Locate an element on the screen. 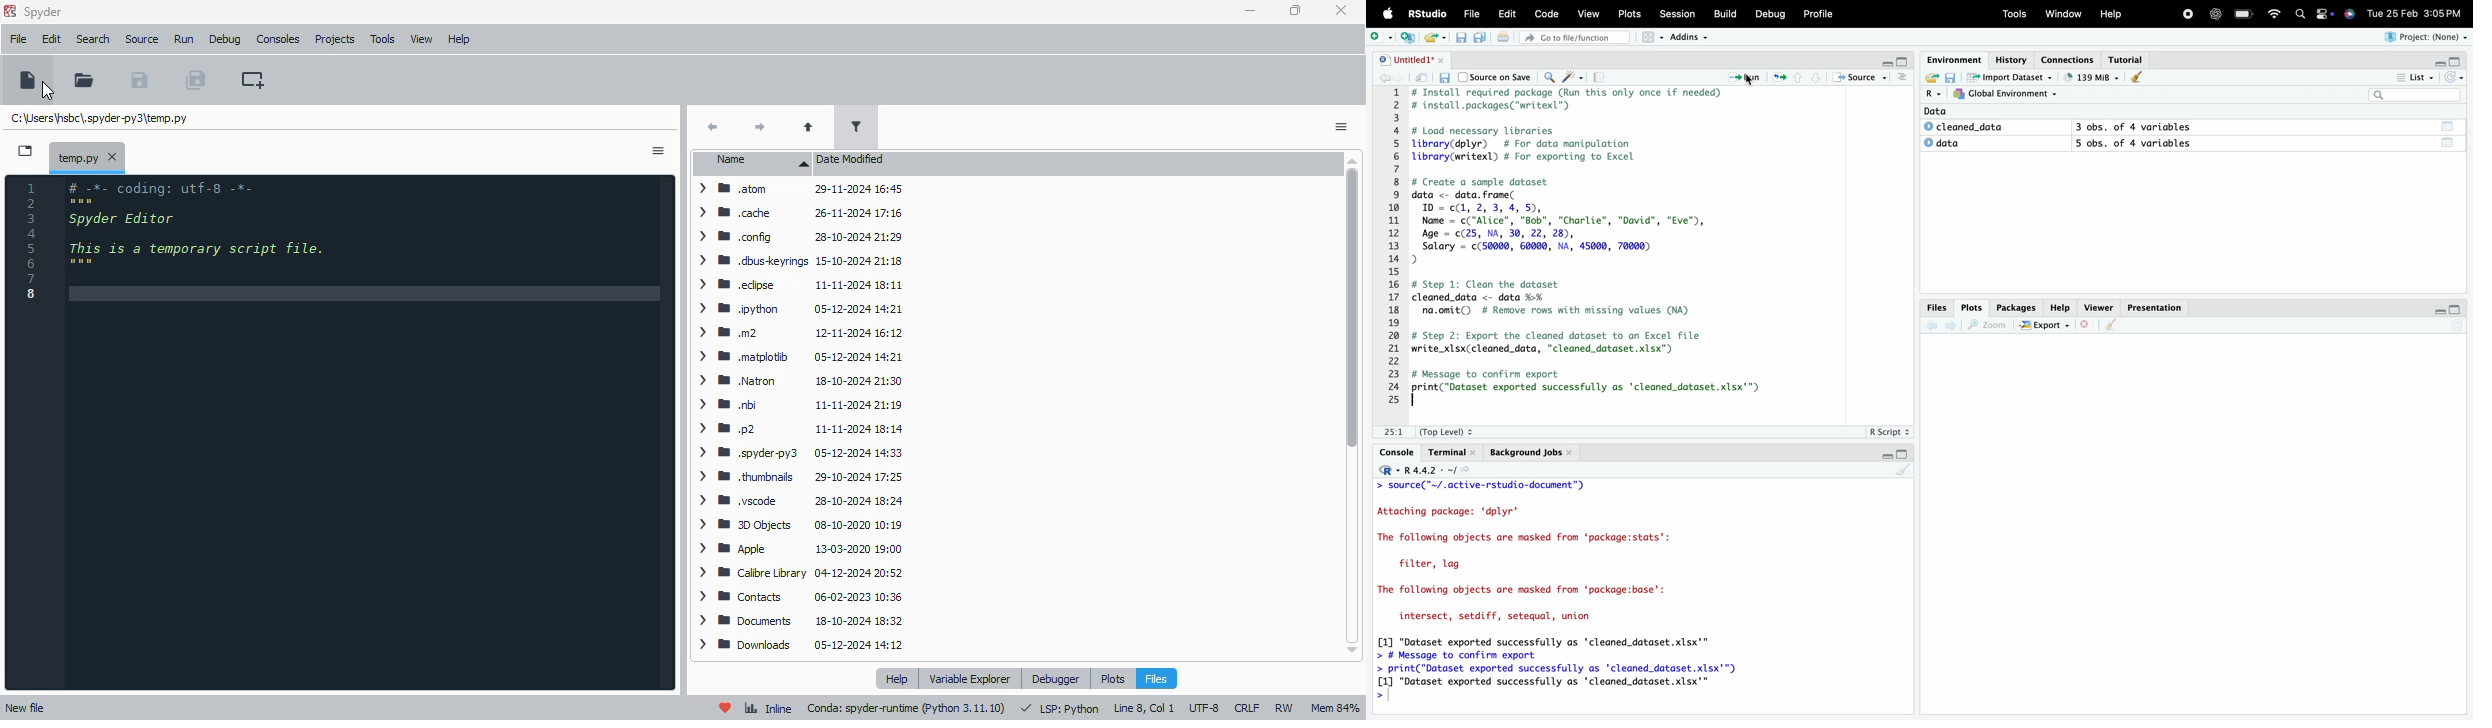 The height and width of the screenshot is (728, 2492). Go to next section/chunk (Ctrl + pgDn) is located at coordinates (1816, 78).